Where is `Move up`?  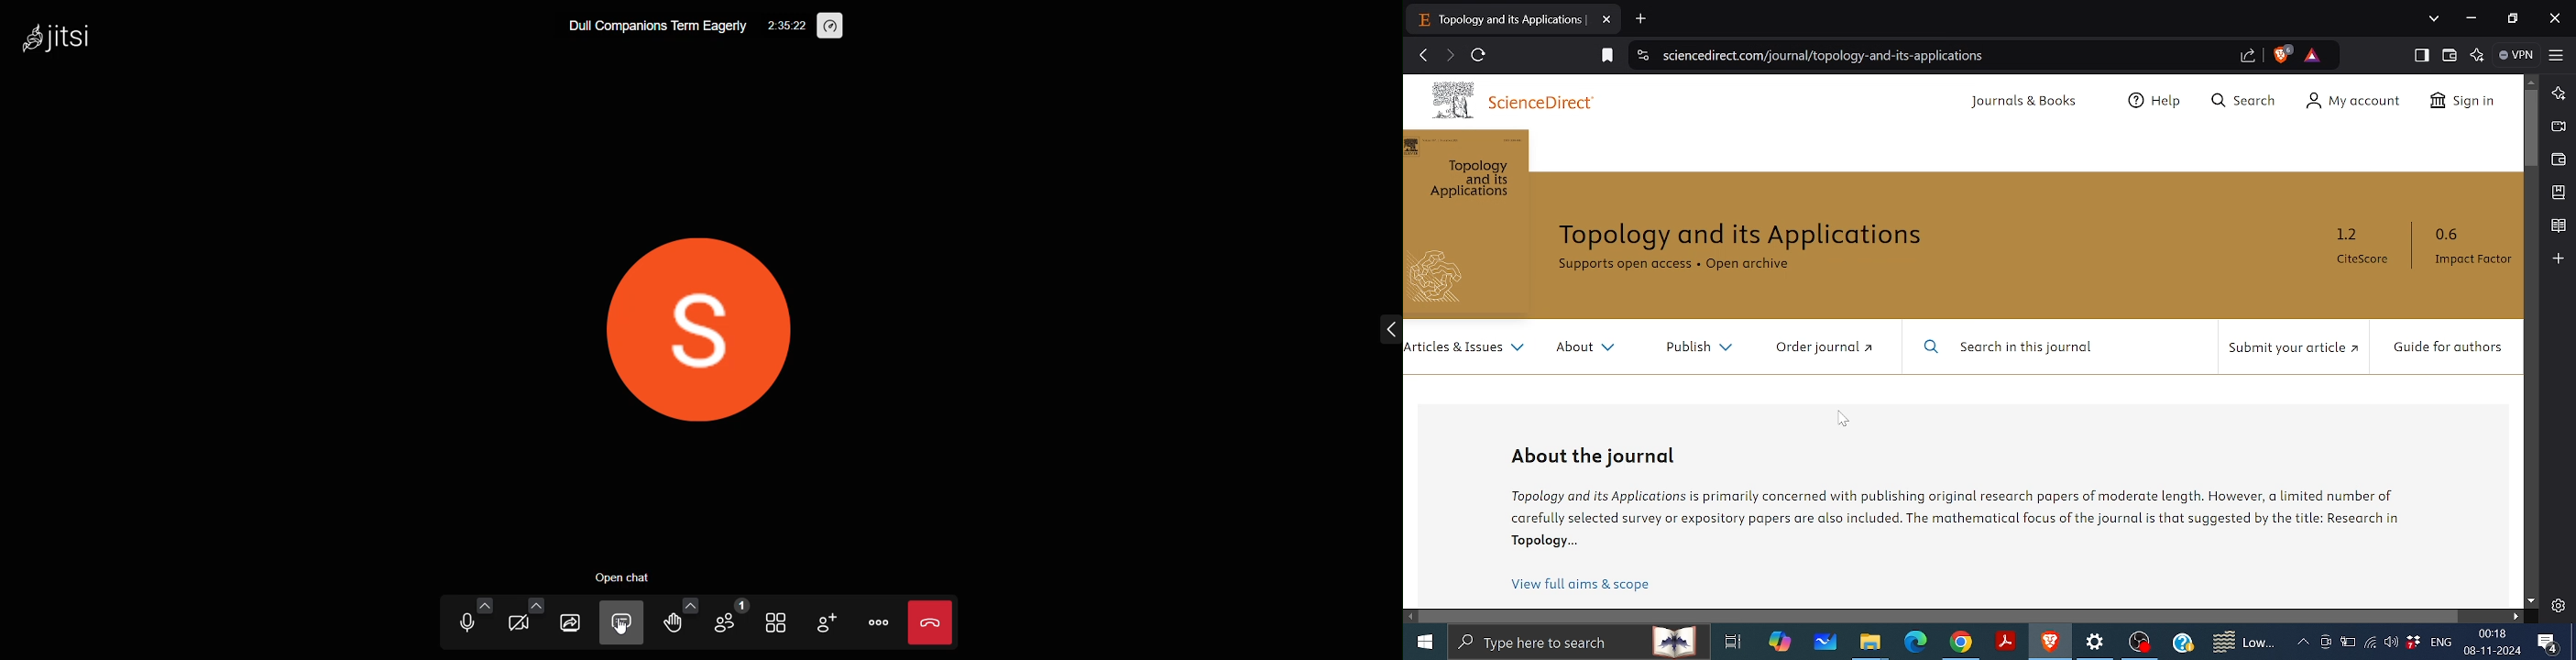 Move up is located at coordinates (2533, 82).